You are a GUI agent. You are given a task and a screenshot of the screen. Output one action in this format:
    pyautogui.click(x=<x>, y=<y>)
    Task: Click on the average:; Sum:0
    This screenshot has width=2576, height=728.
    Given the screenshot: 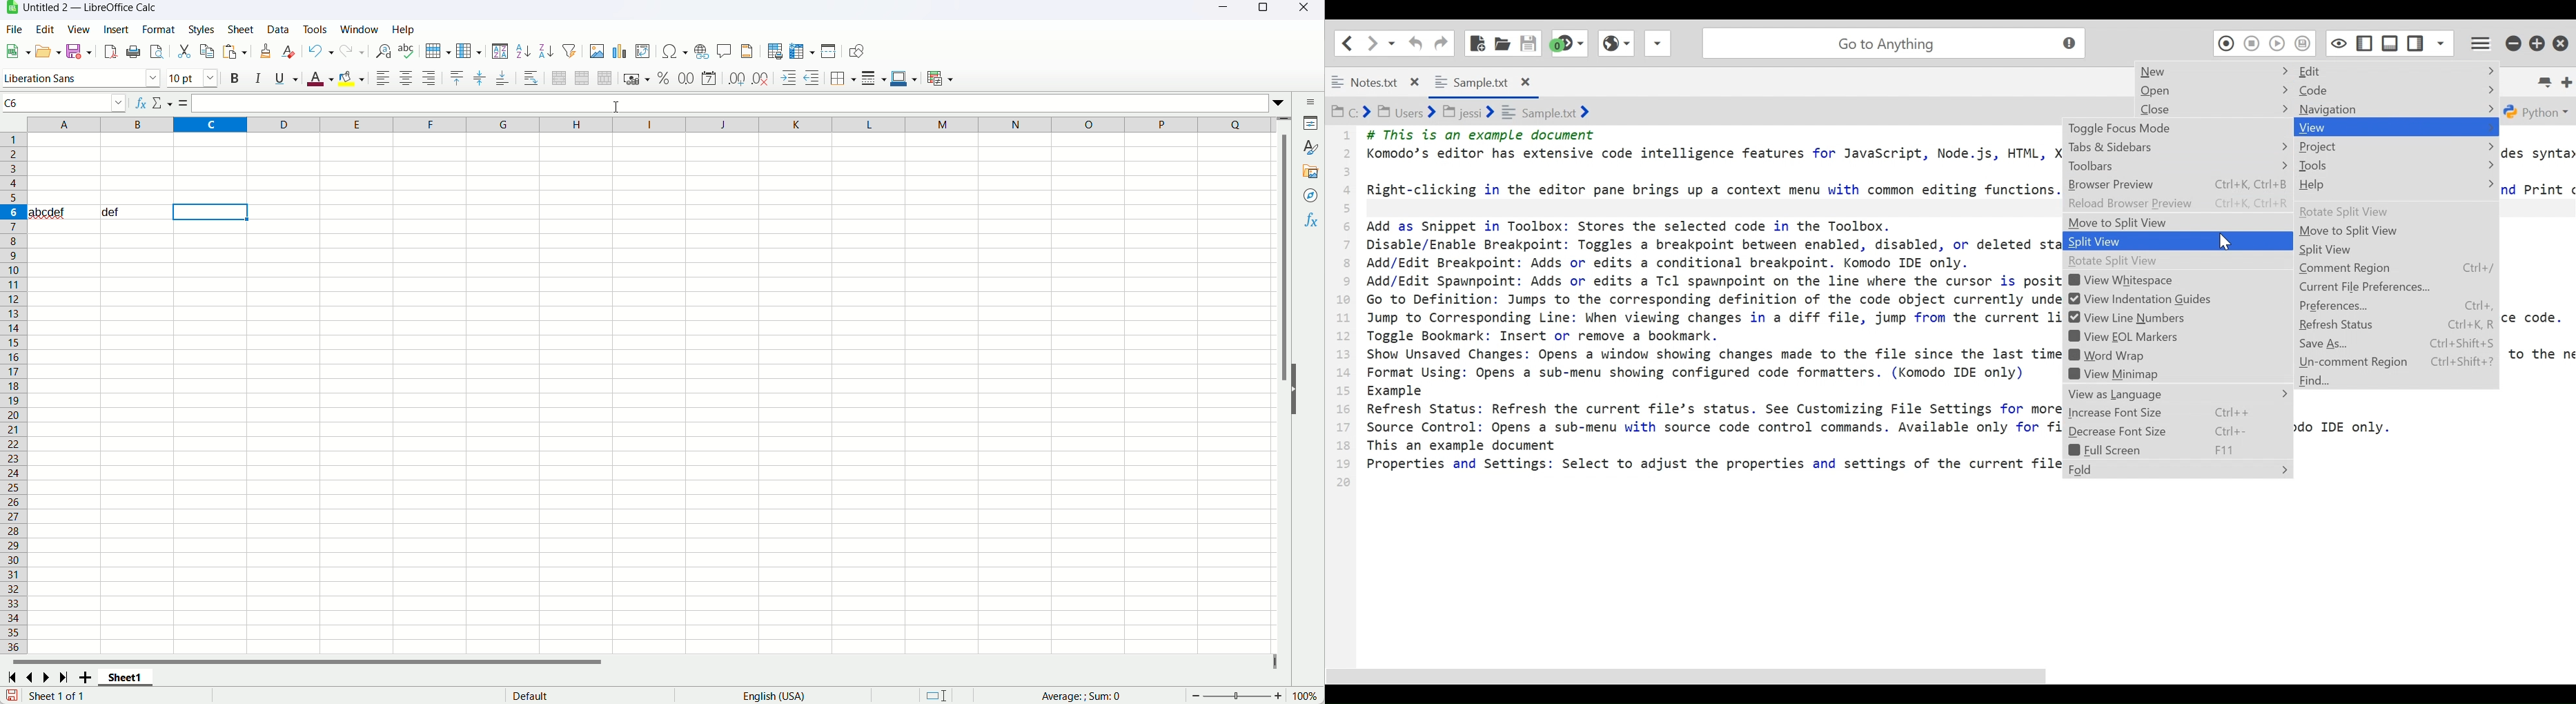 What is the action you would take?
    pyautogui.click(x=1082, y=696)
    